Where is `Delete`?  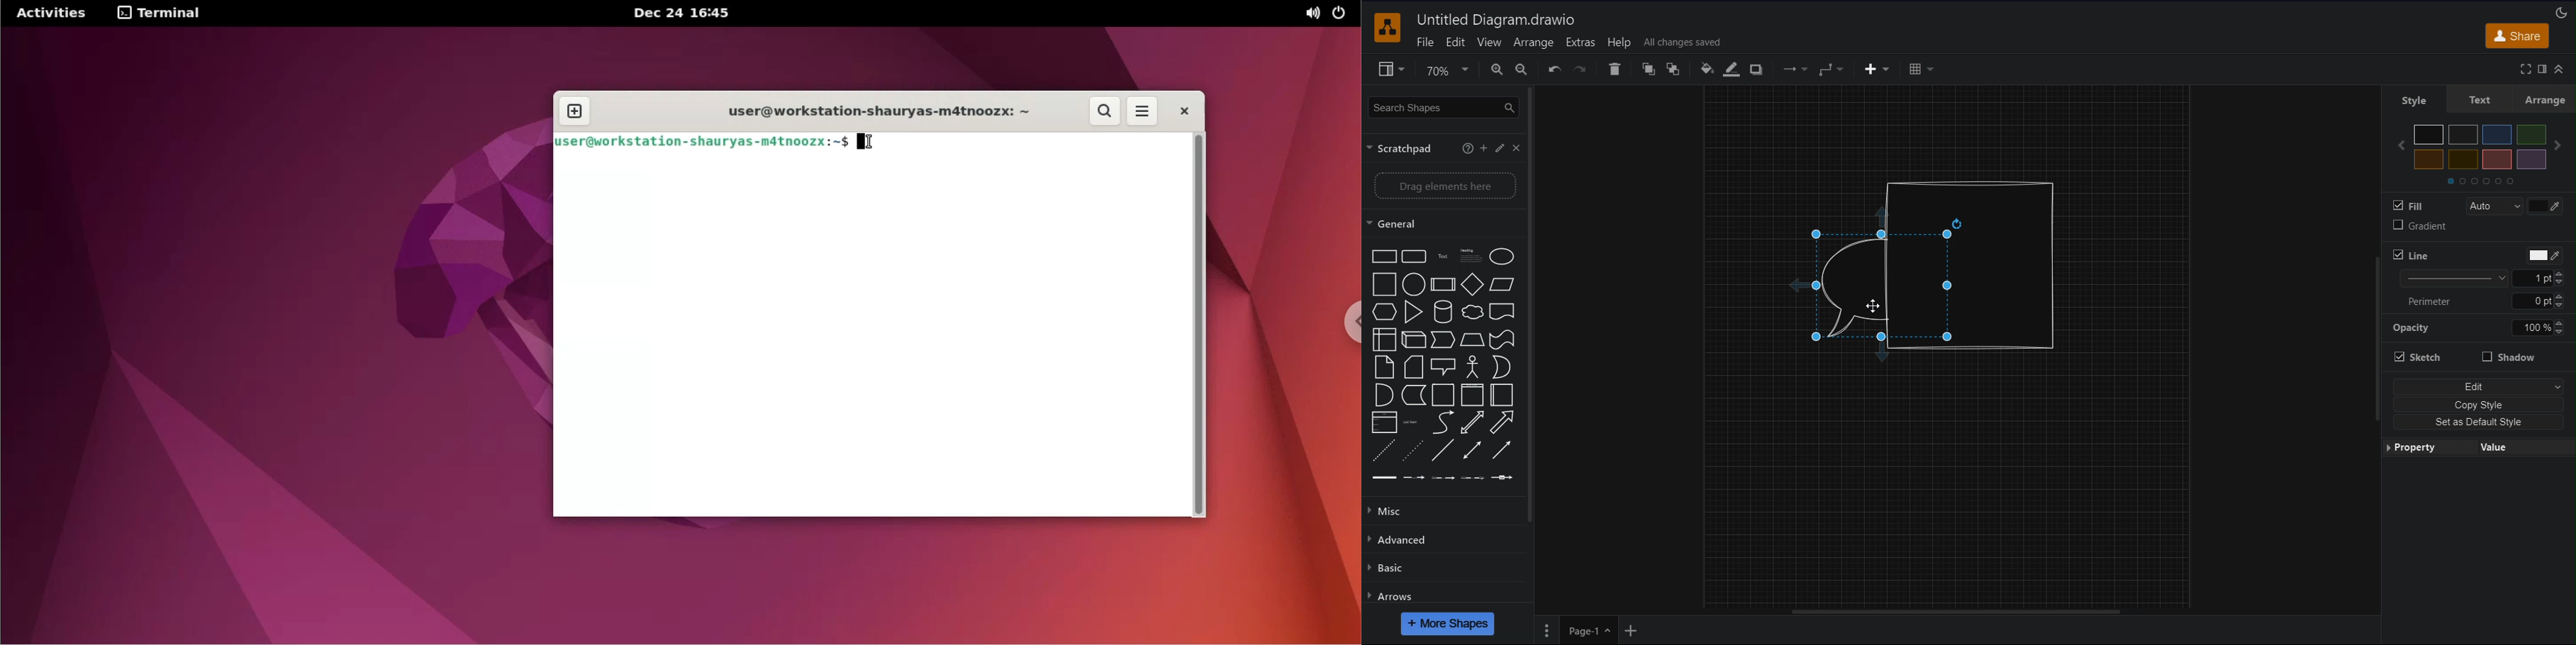
Delete is located at coordinates (1615, 69).